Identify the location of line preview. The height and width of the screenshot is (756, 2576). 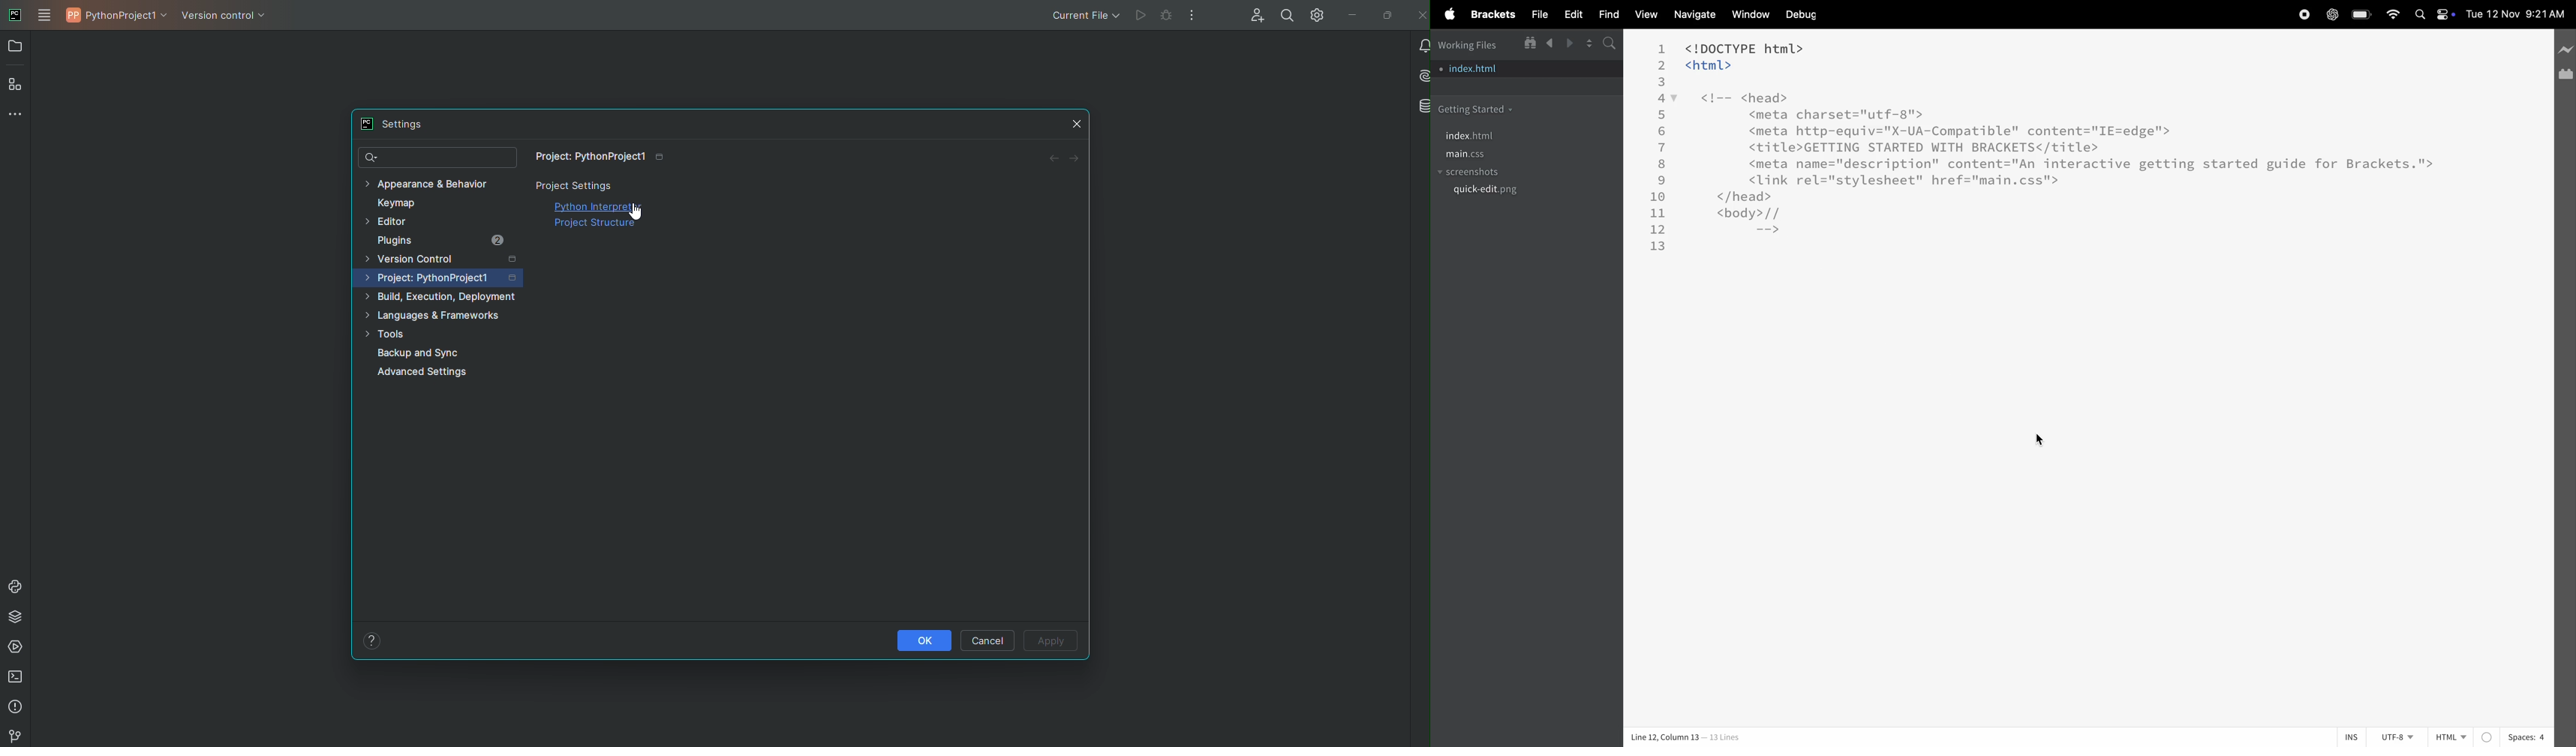
(2565, 50).